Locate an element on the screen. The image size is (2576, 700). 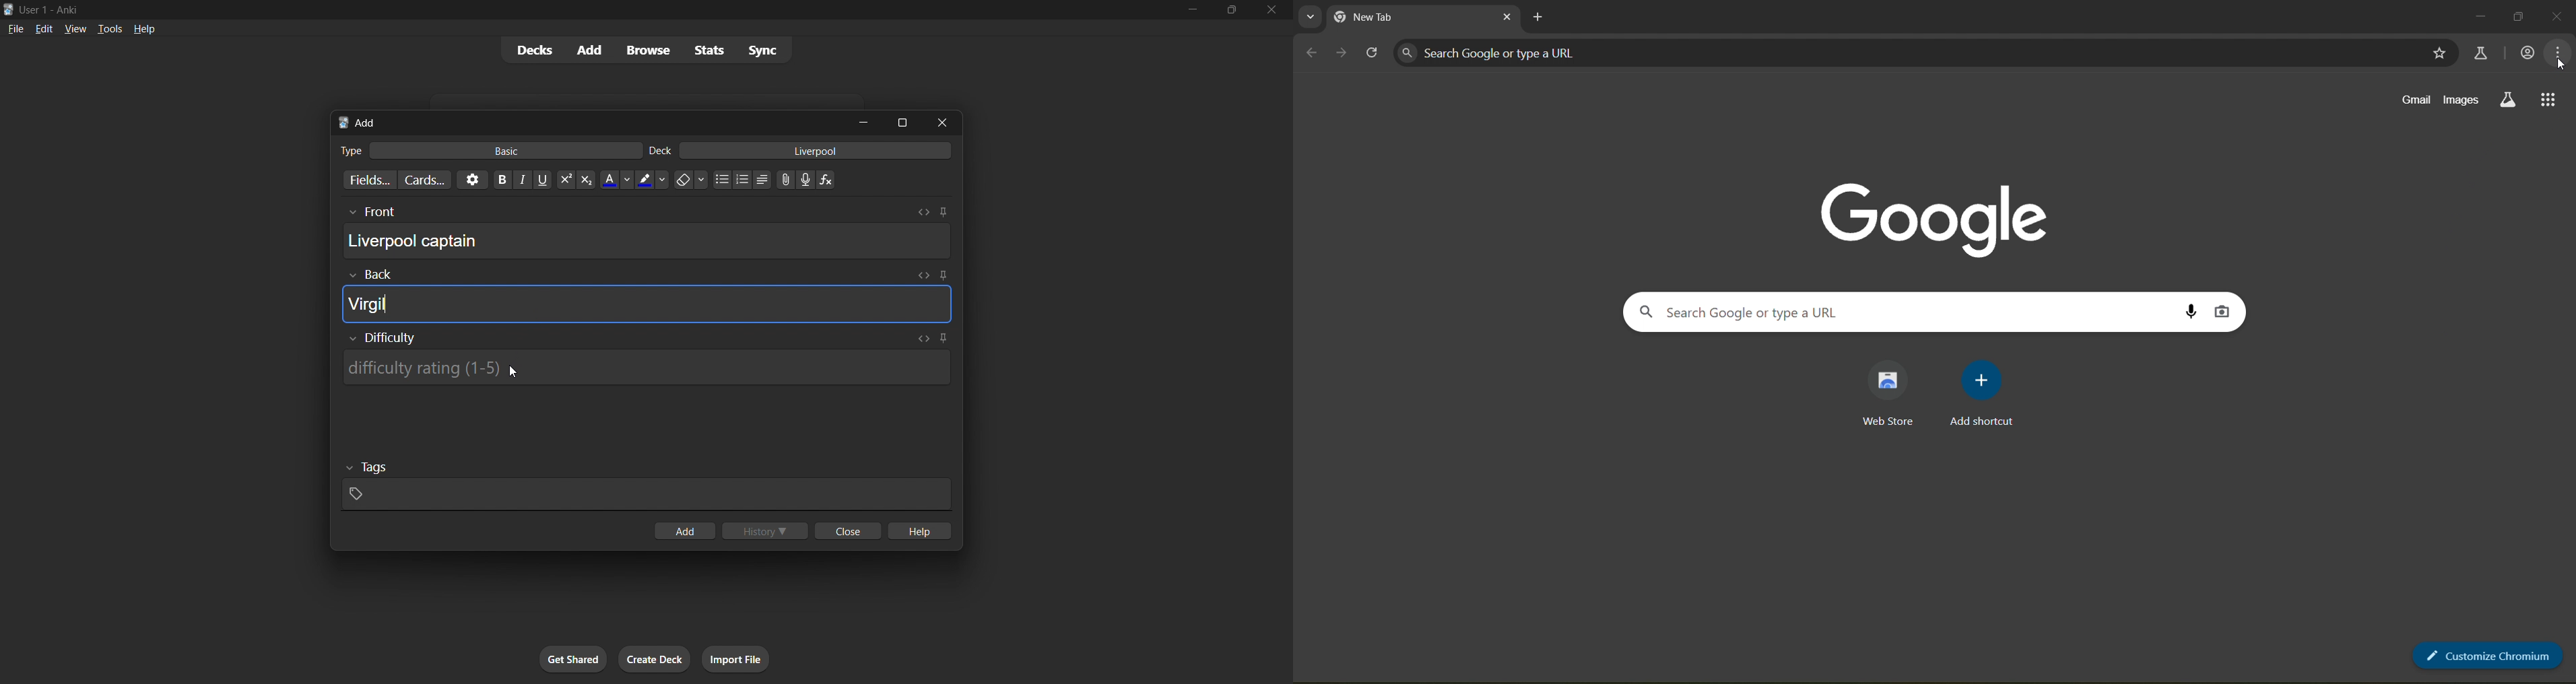
minimize is located at coordinates (863, 122).